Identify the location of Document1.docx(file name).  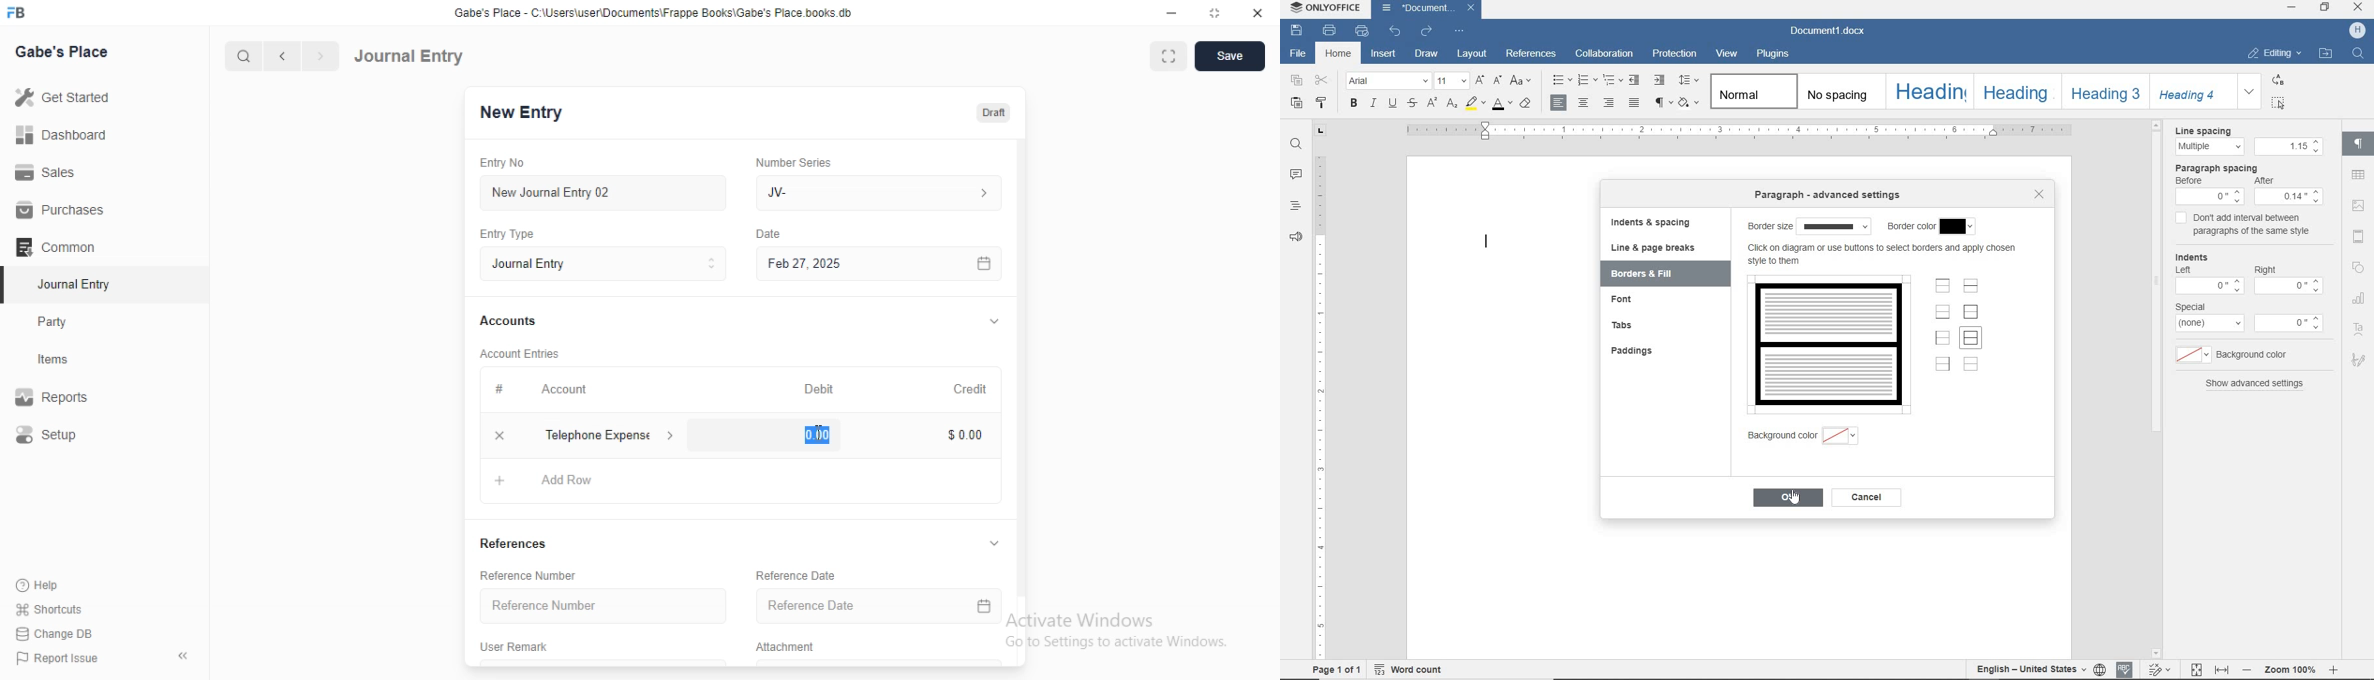
(1427, 8).